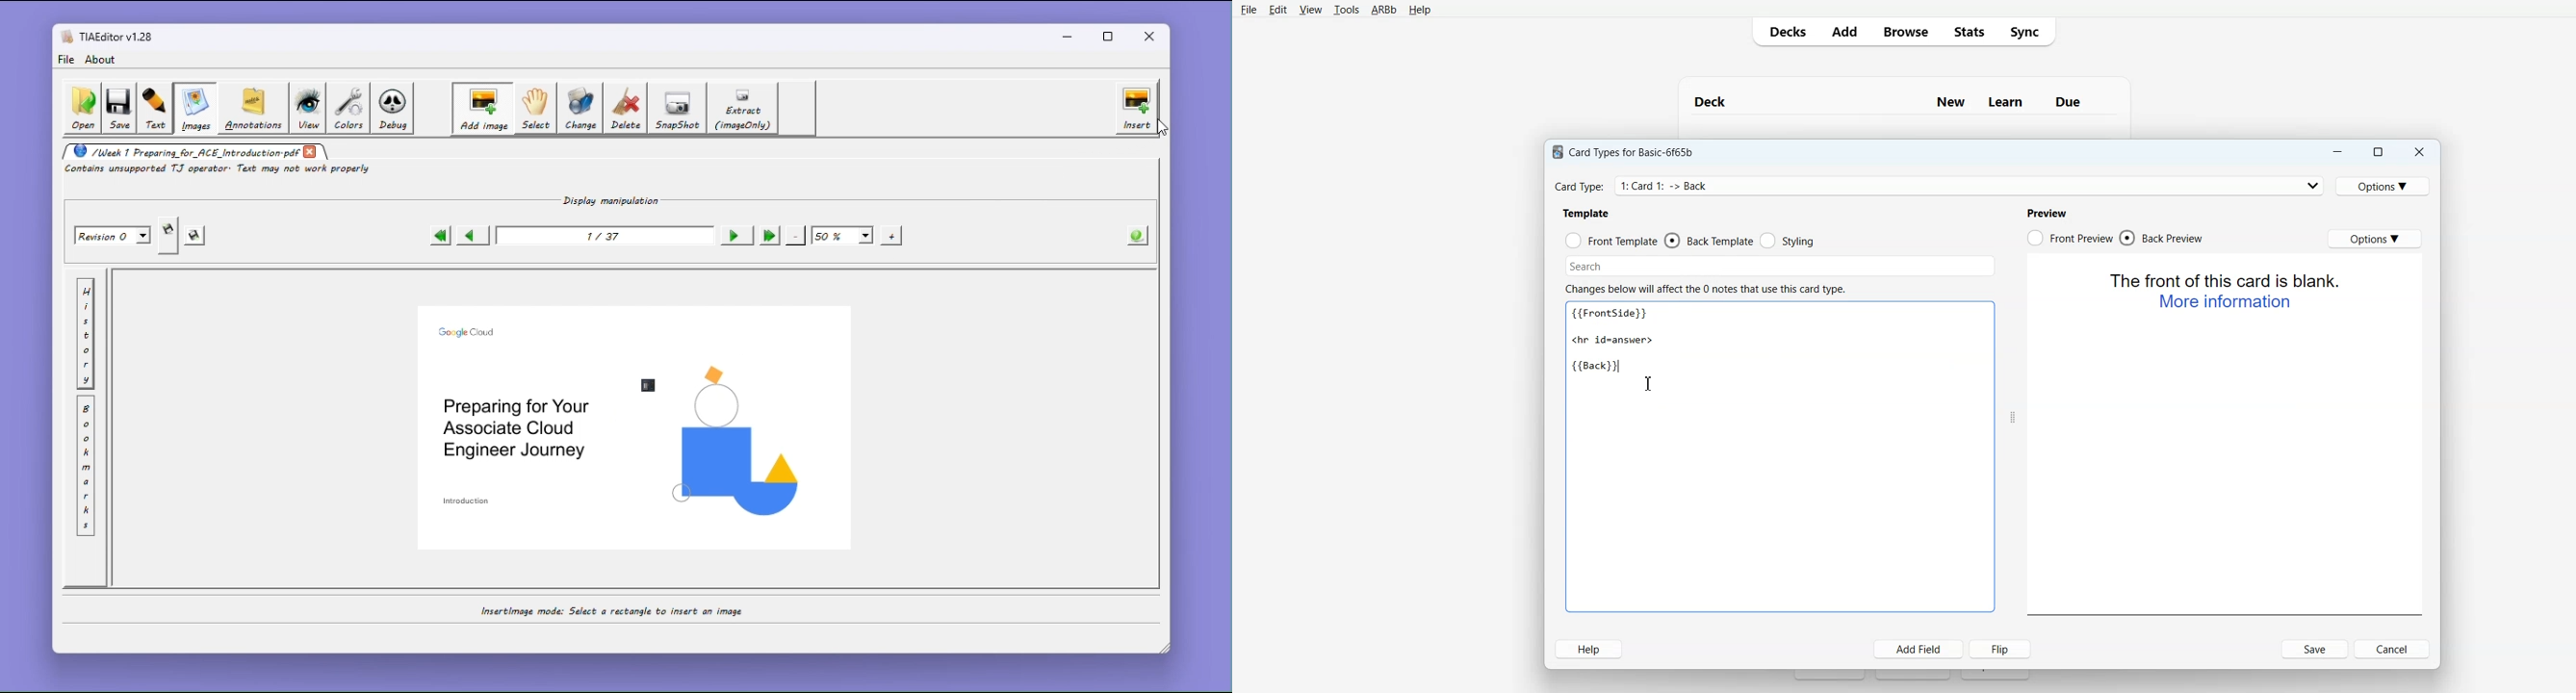 This screenshot has width=2576, height=700. Describe the element at coordinates (1589, 649) in the screenshot. I see `Help` at that location.